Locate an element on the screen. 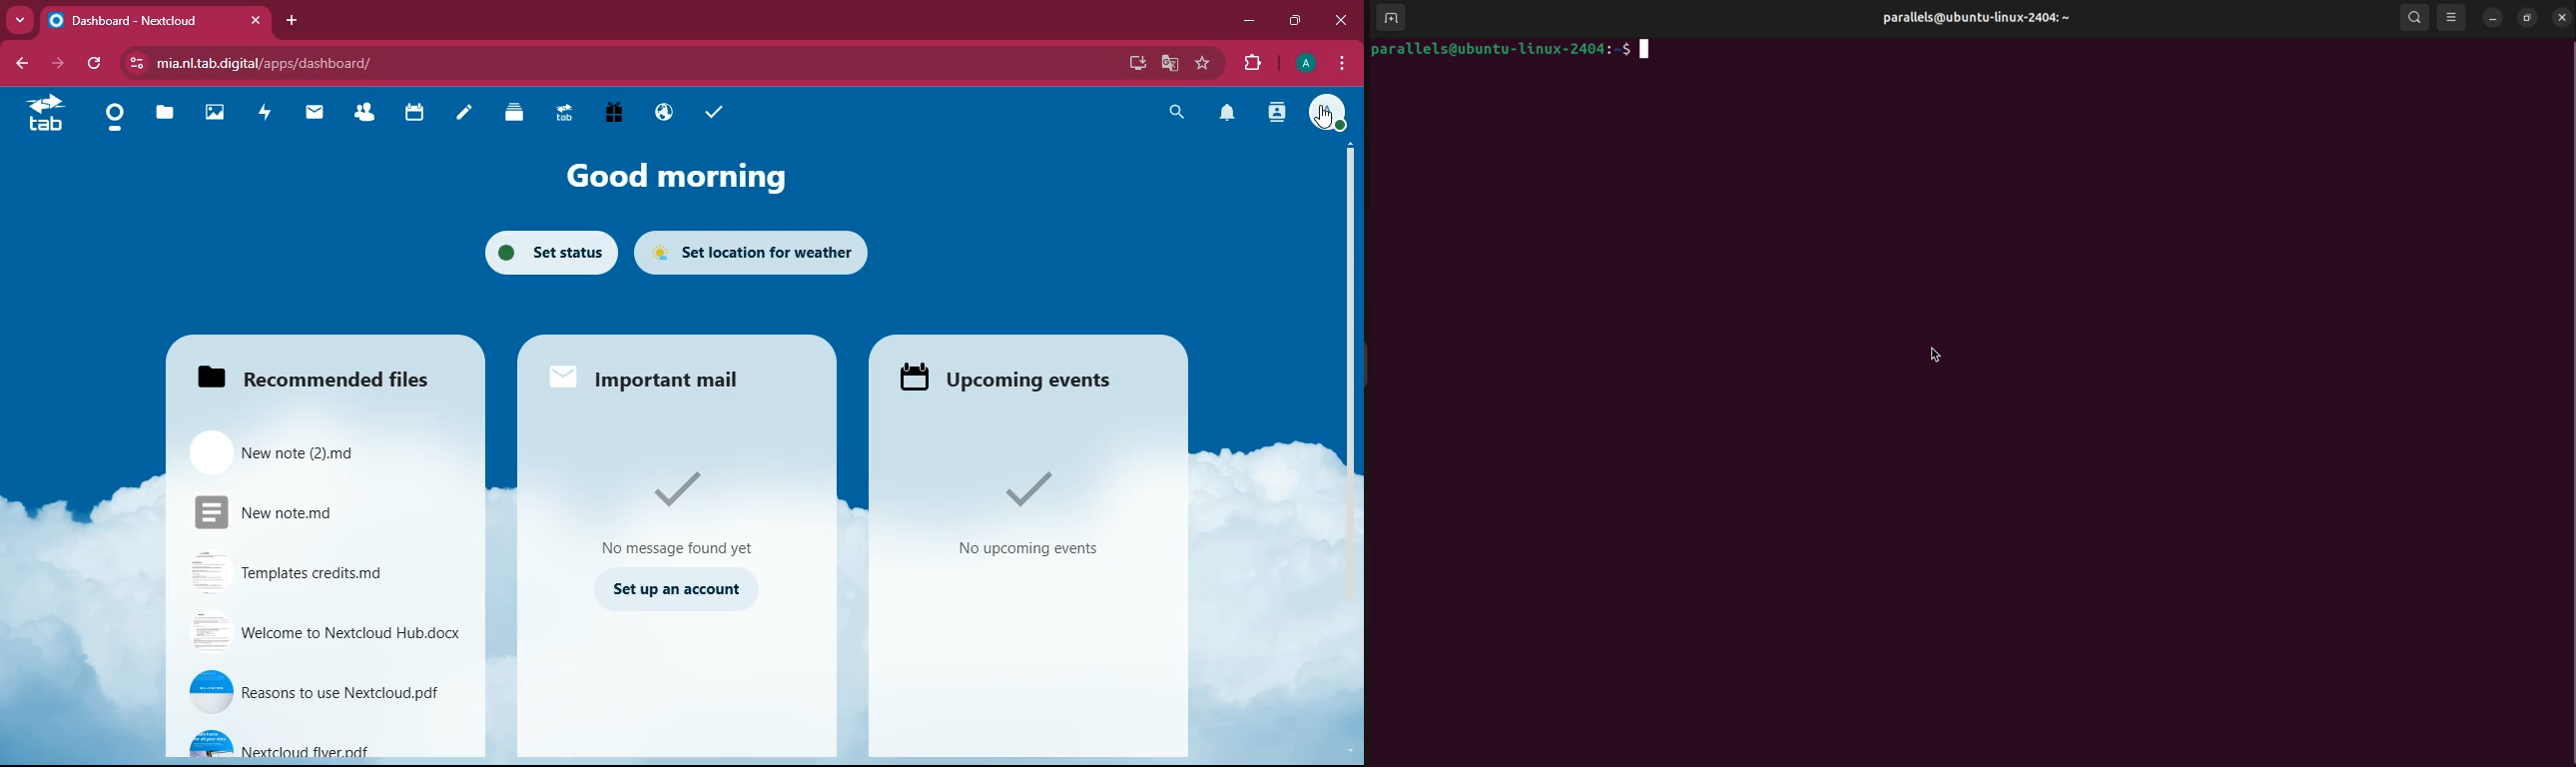 This screenshot has height=784, width=2576. close is located at coordinates (254, 21).